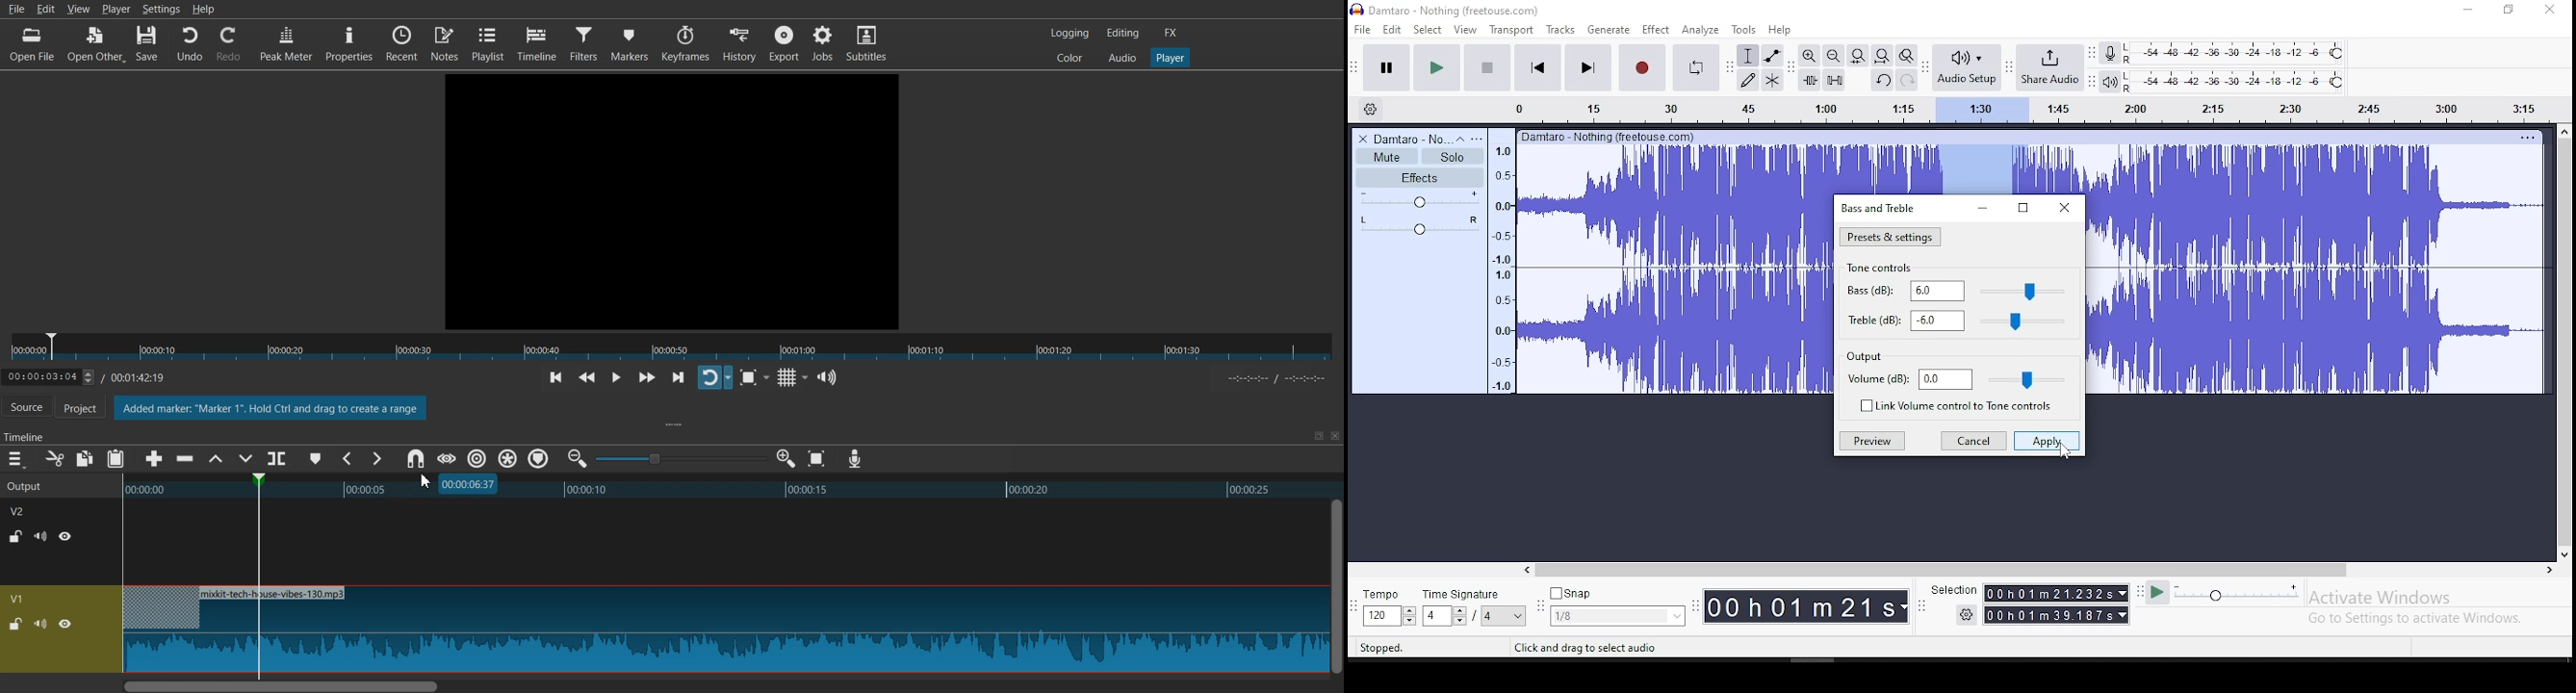 The height and width of the screenshot is (700, 2576). Describe the element at coordinates (1696, 604) in the screenshot. I see `` at that location.